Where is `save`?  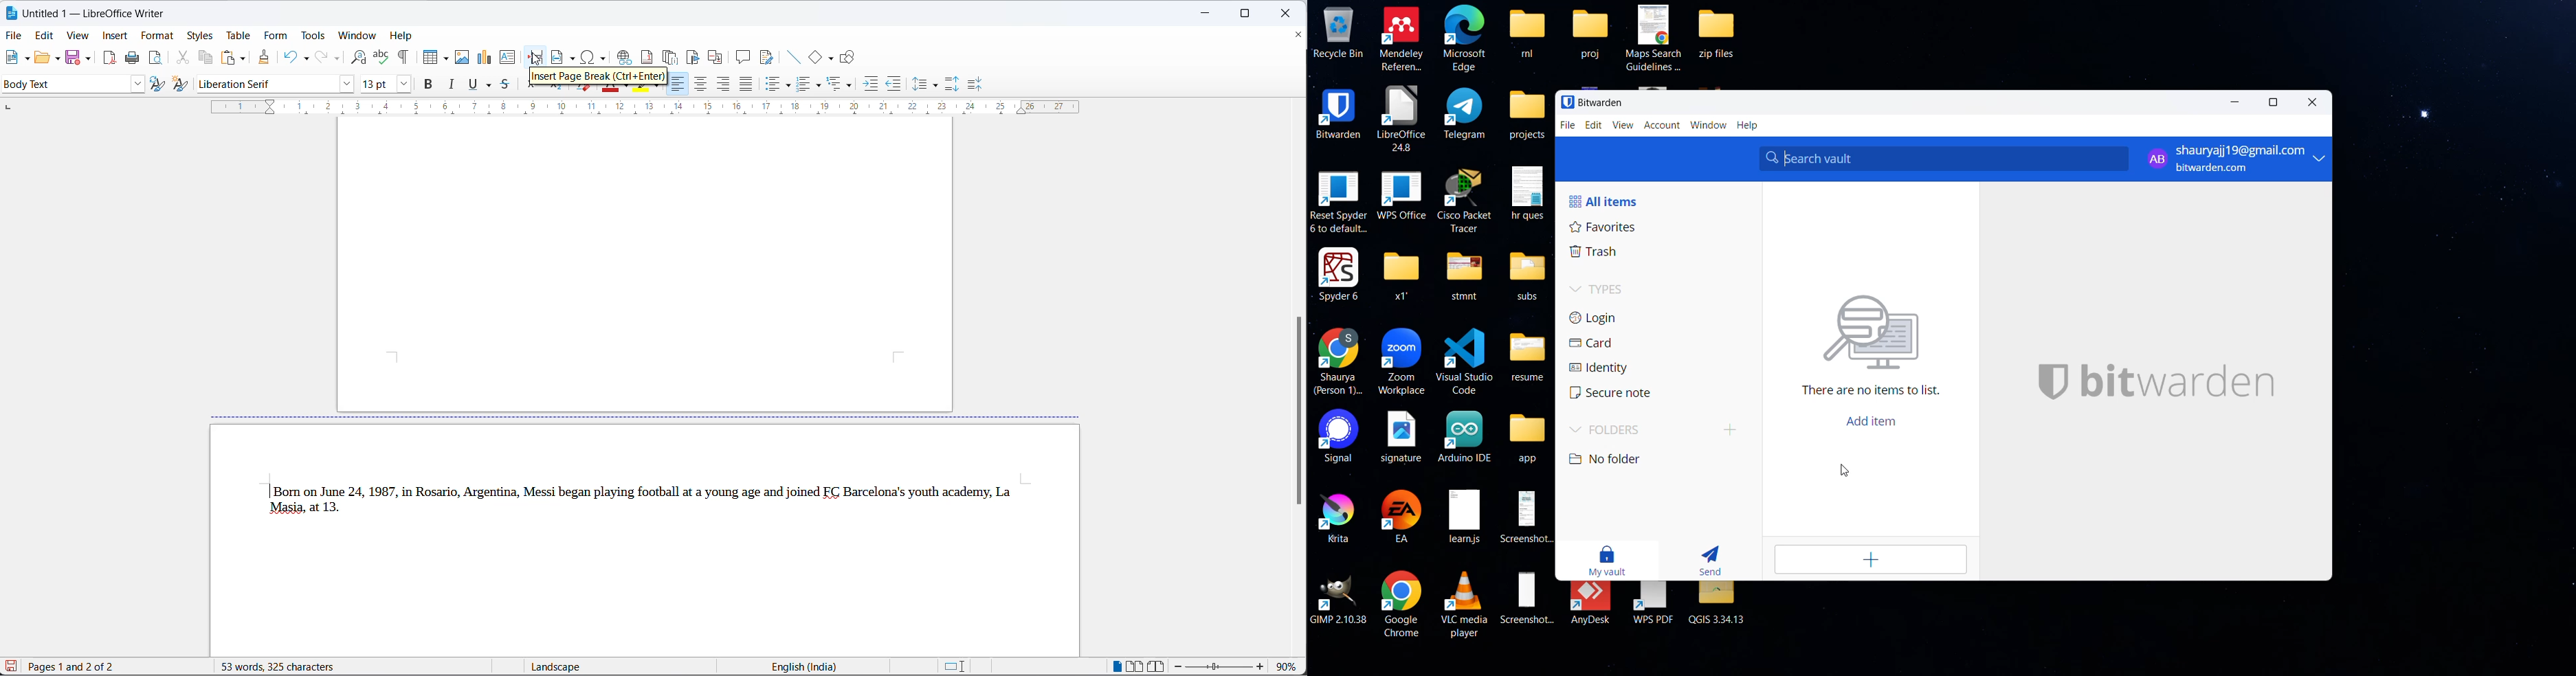 save is located at coordinates (73, 58).